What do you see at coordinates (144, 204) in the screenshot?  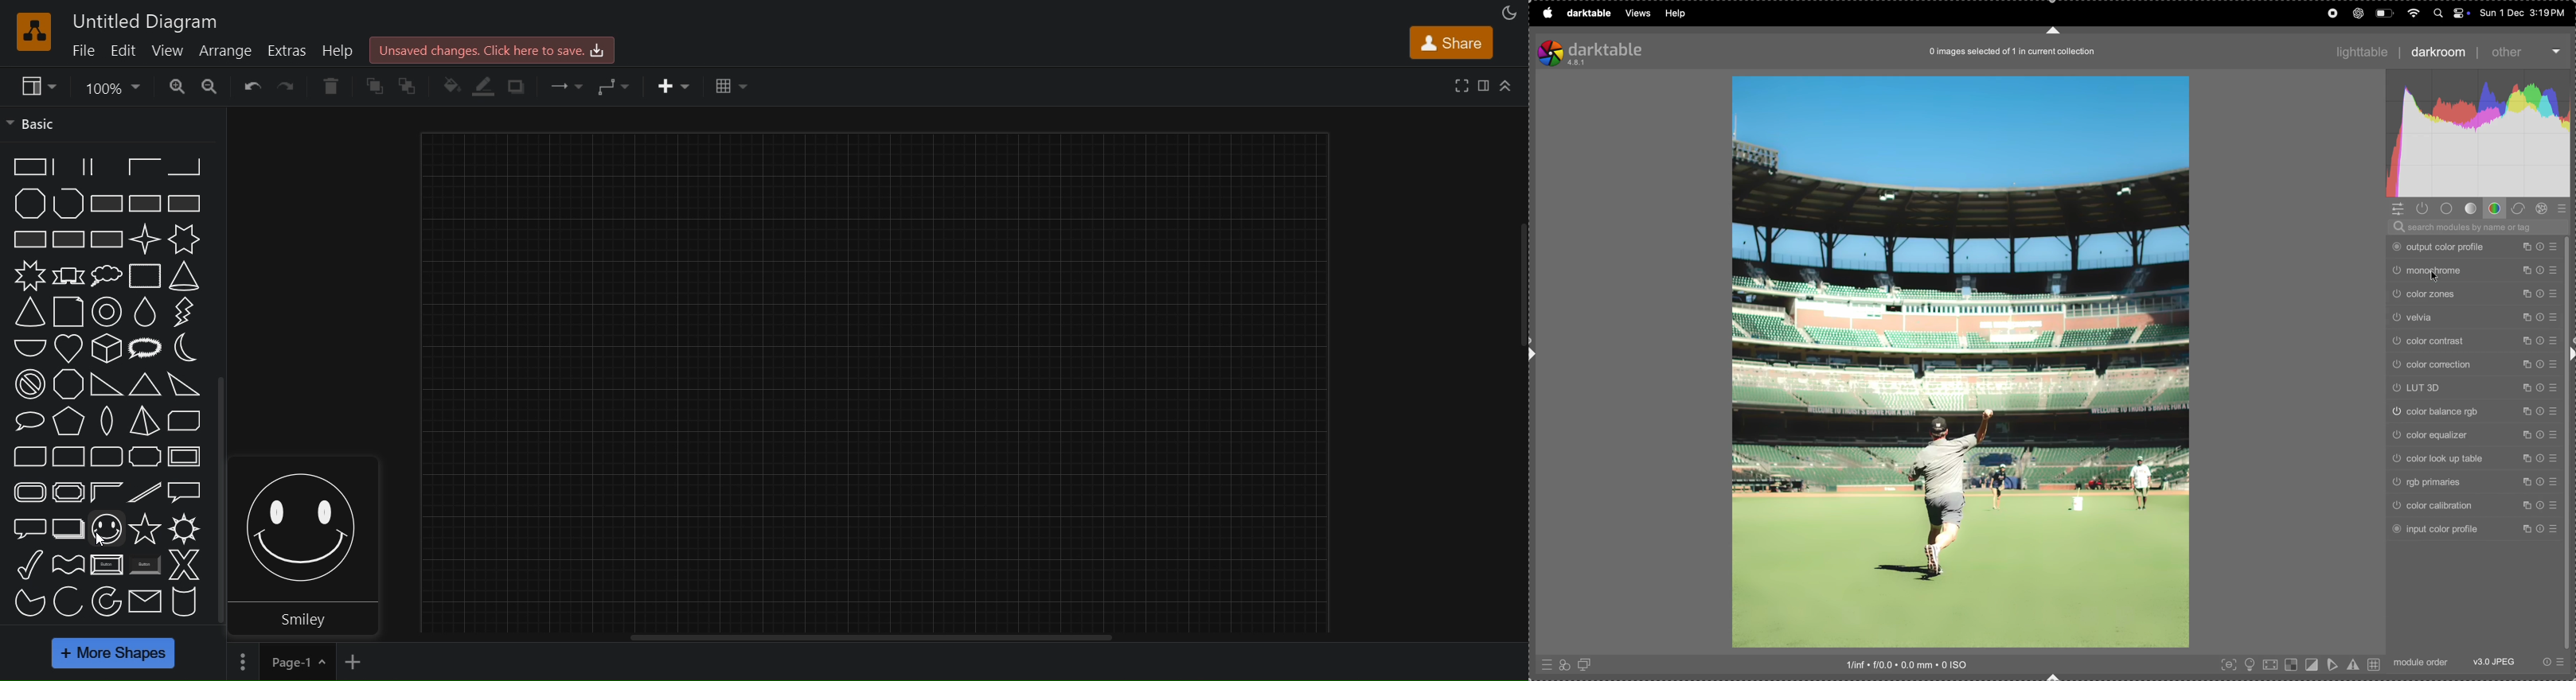 I see `rectangle with reverse diagonal fill` at bounding box center [144, 204].